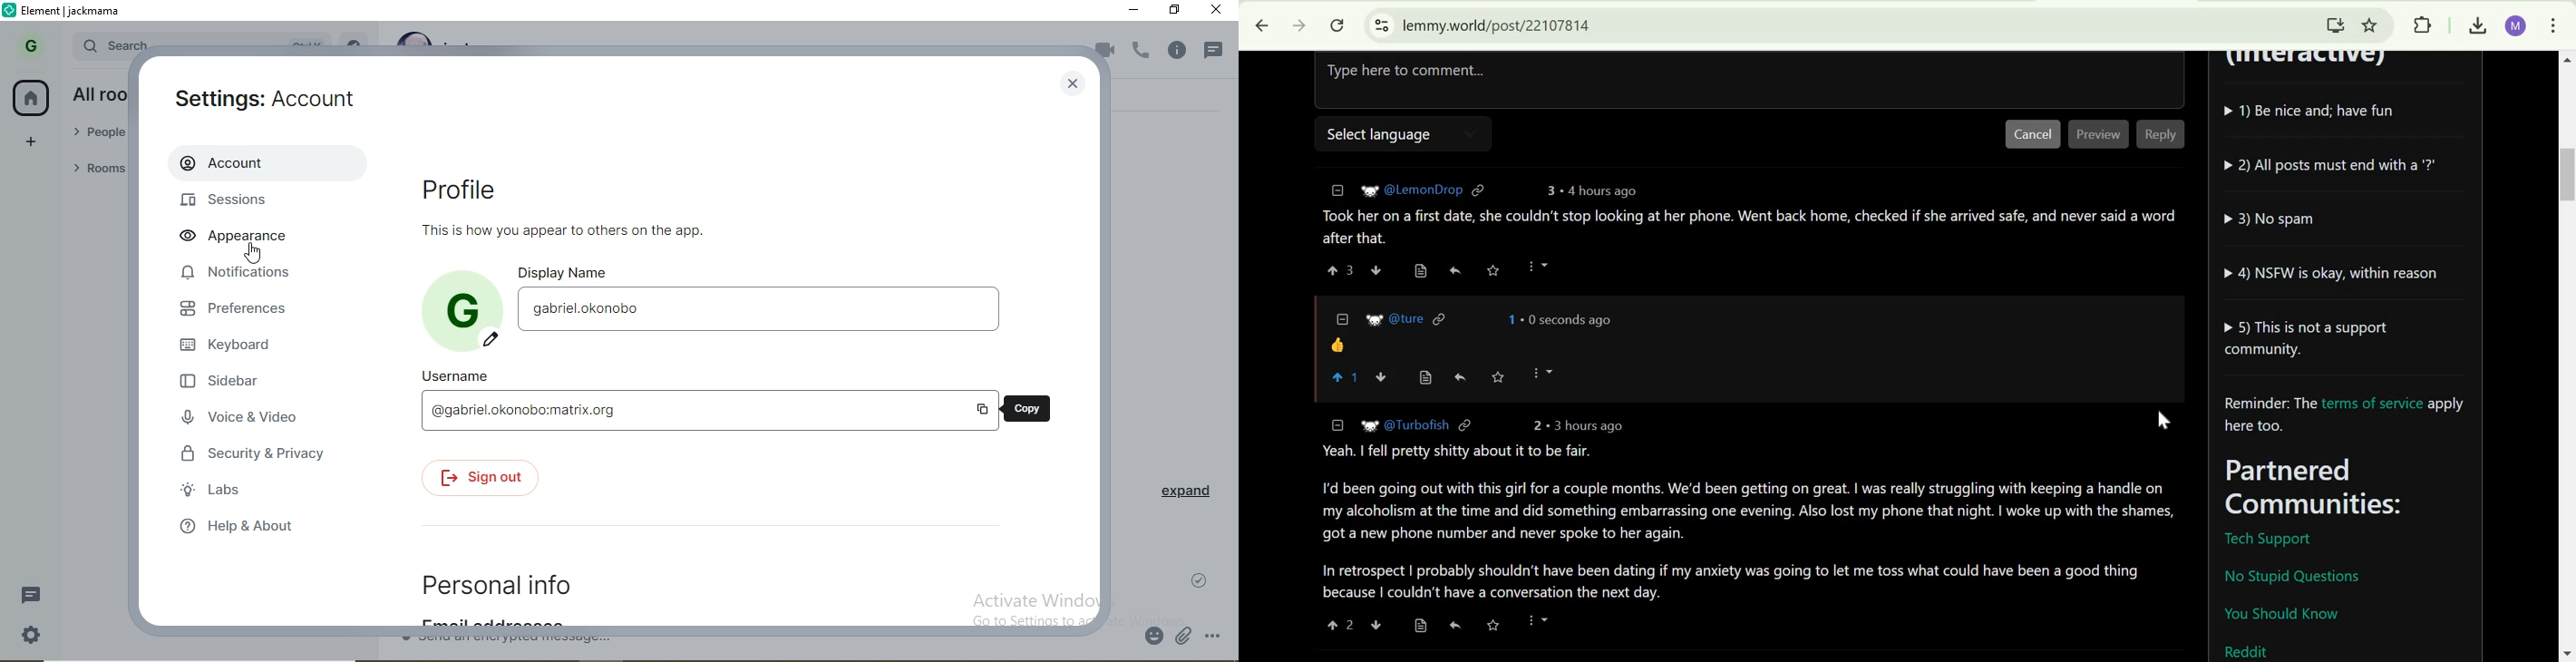 Image resolution: width=2576 pixels, height=672 pixels. Describe the element at coordinates (33, 142) in the screenshot. I see `add` at that location.